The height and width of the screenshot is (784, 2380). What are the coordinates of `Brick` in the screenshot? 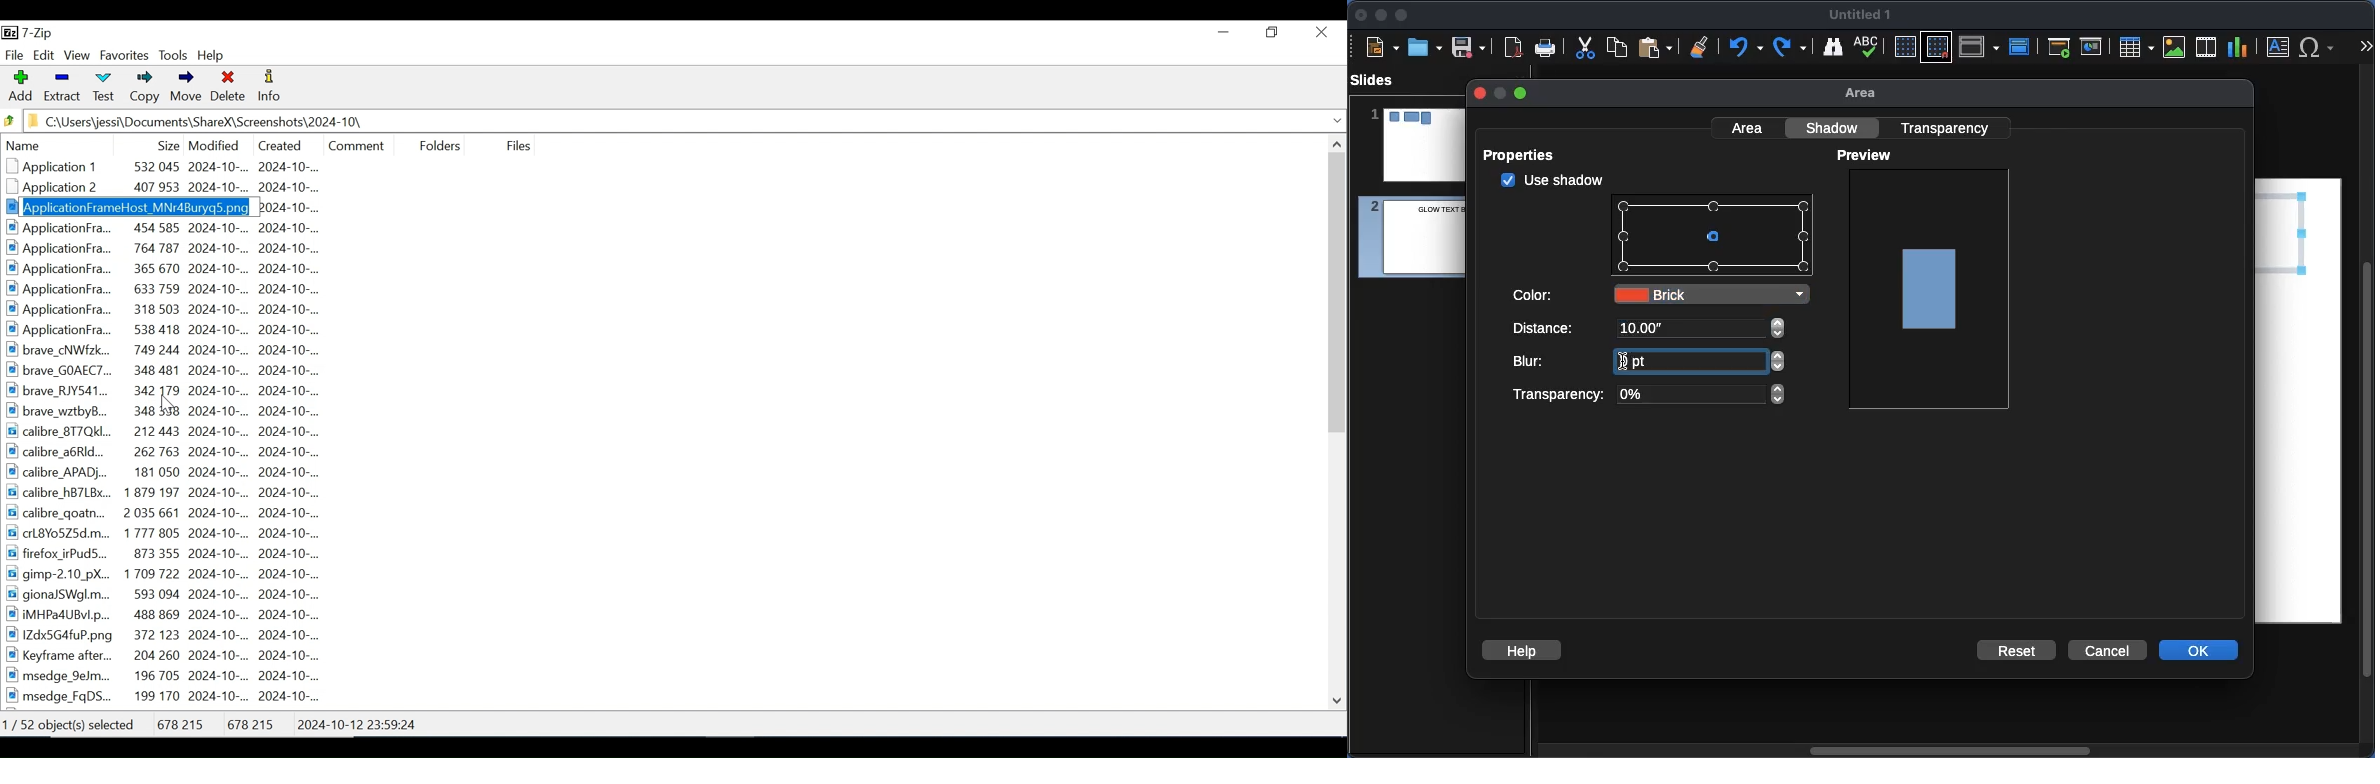 It's located at (1711, 294).